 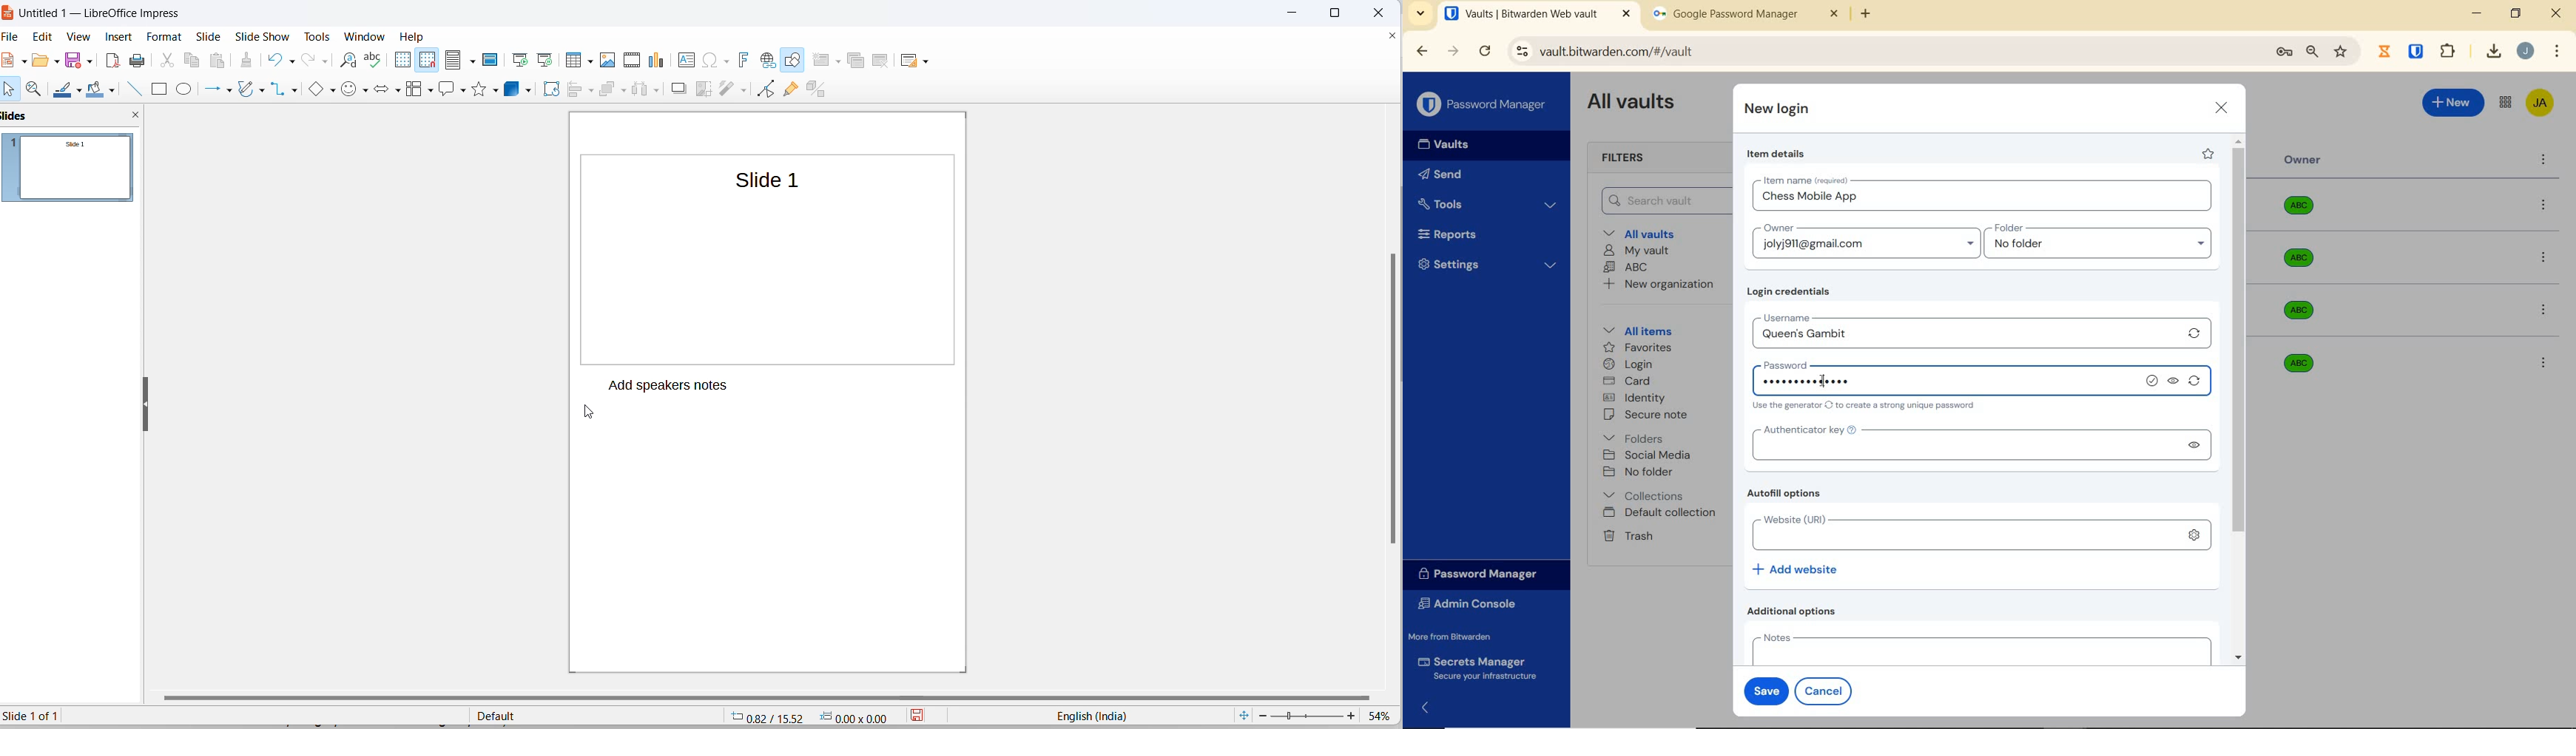 I want to click on align, so click(x=574, y=92).